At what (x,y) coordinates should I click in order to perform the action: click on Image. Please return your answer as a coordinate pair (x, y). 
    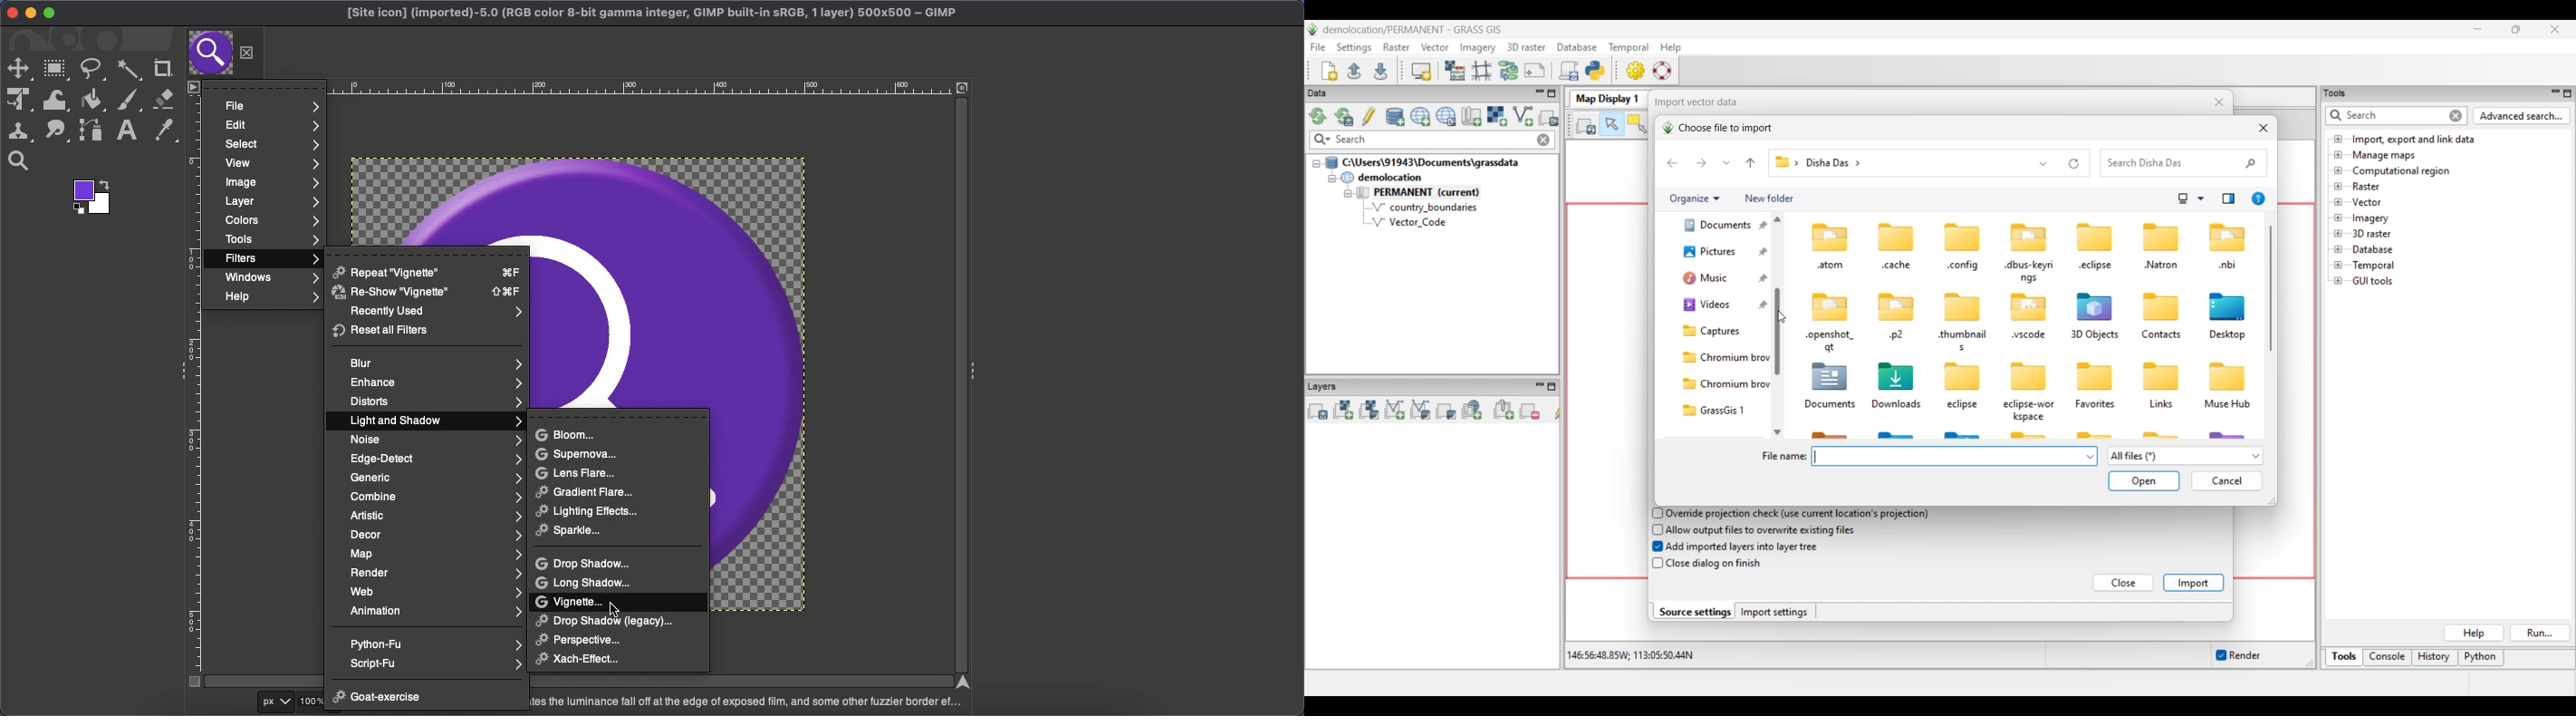
    Looking at the image, I should click on (778, 382).